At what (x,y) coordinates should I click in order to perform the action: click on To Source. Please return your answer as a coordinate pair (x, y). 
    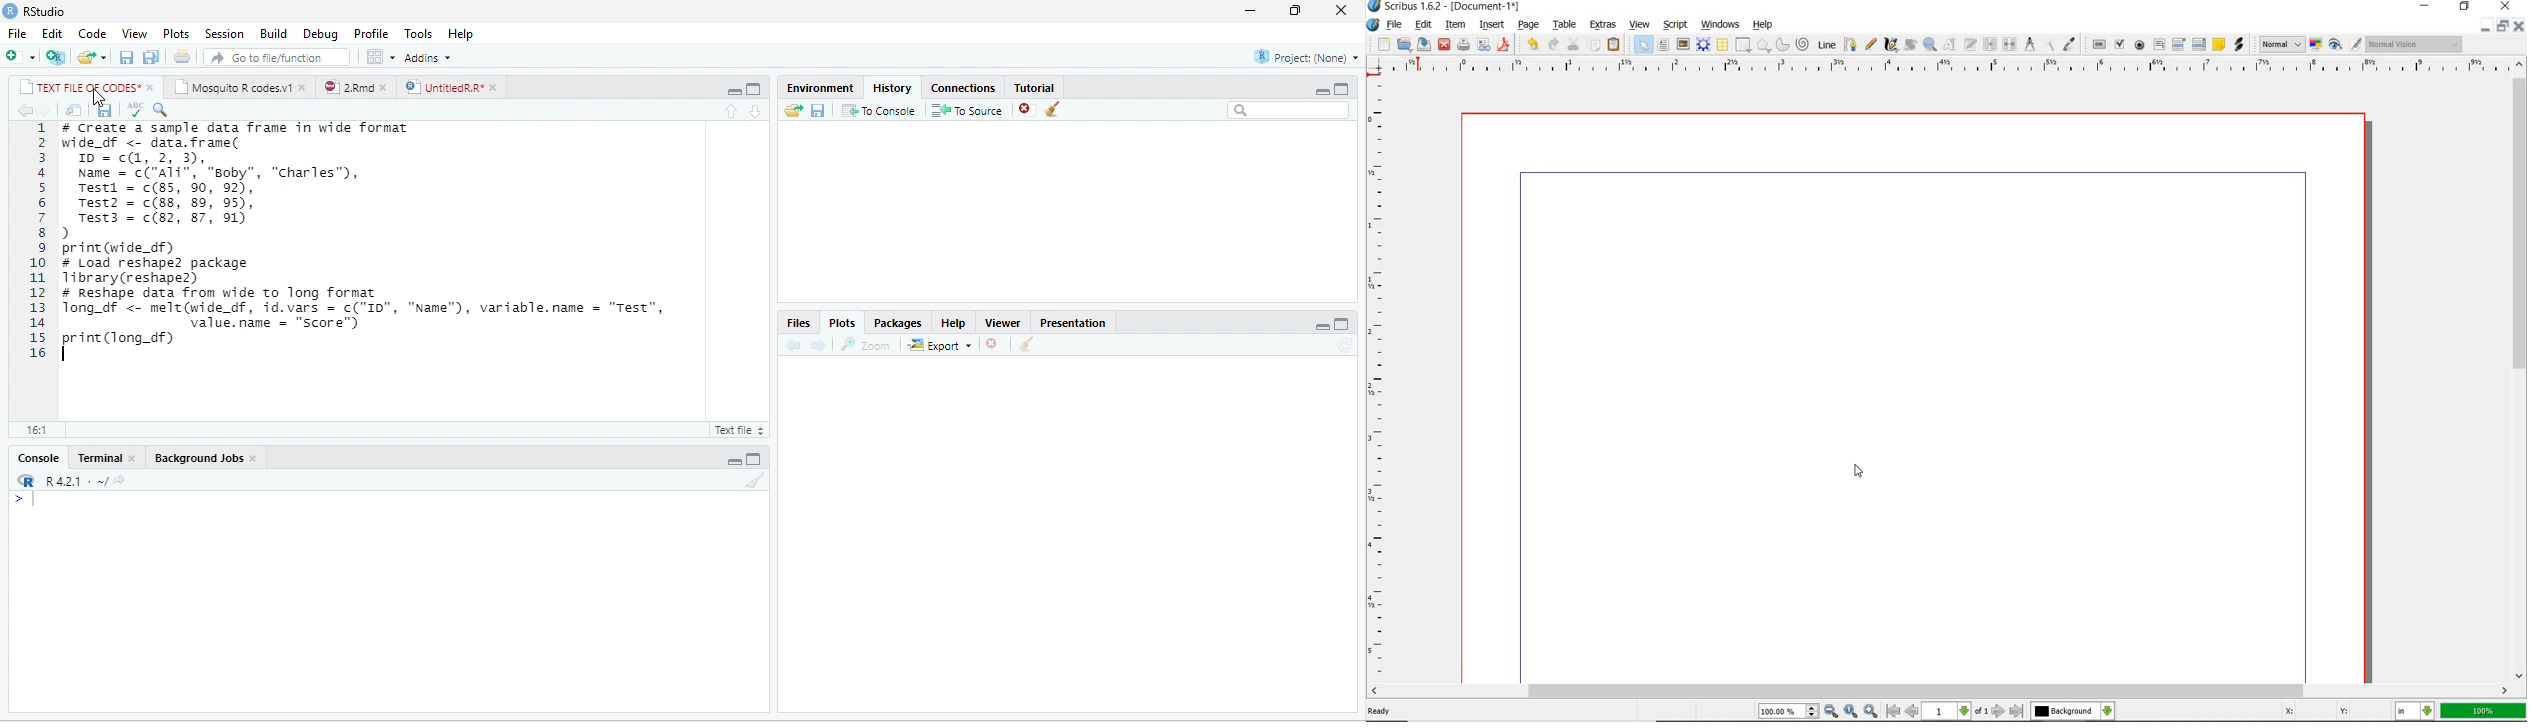
    Looking at the image, I should click on (968, 109).